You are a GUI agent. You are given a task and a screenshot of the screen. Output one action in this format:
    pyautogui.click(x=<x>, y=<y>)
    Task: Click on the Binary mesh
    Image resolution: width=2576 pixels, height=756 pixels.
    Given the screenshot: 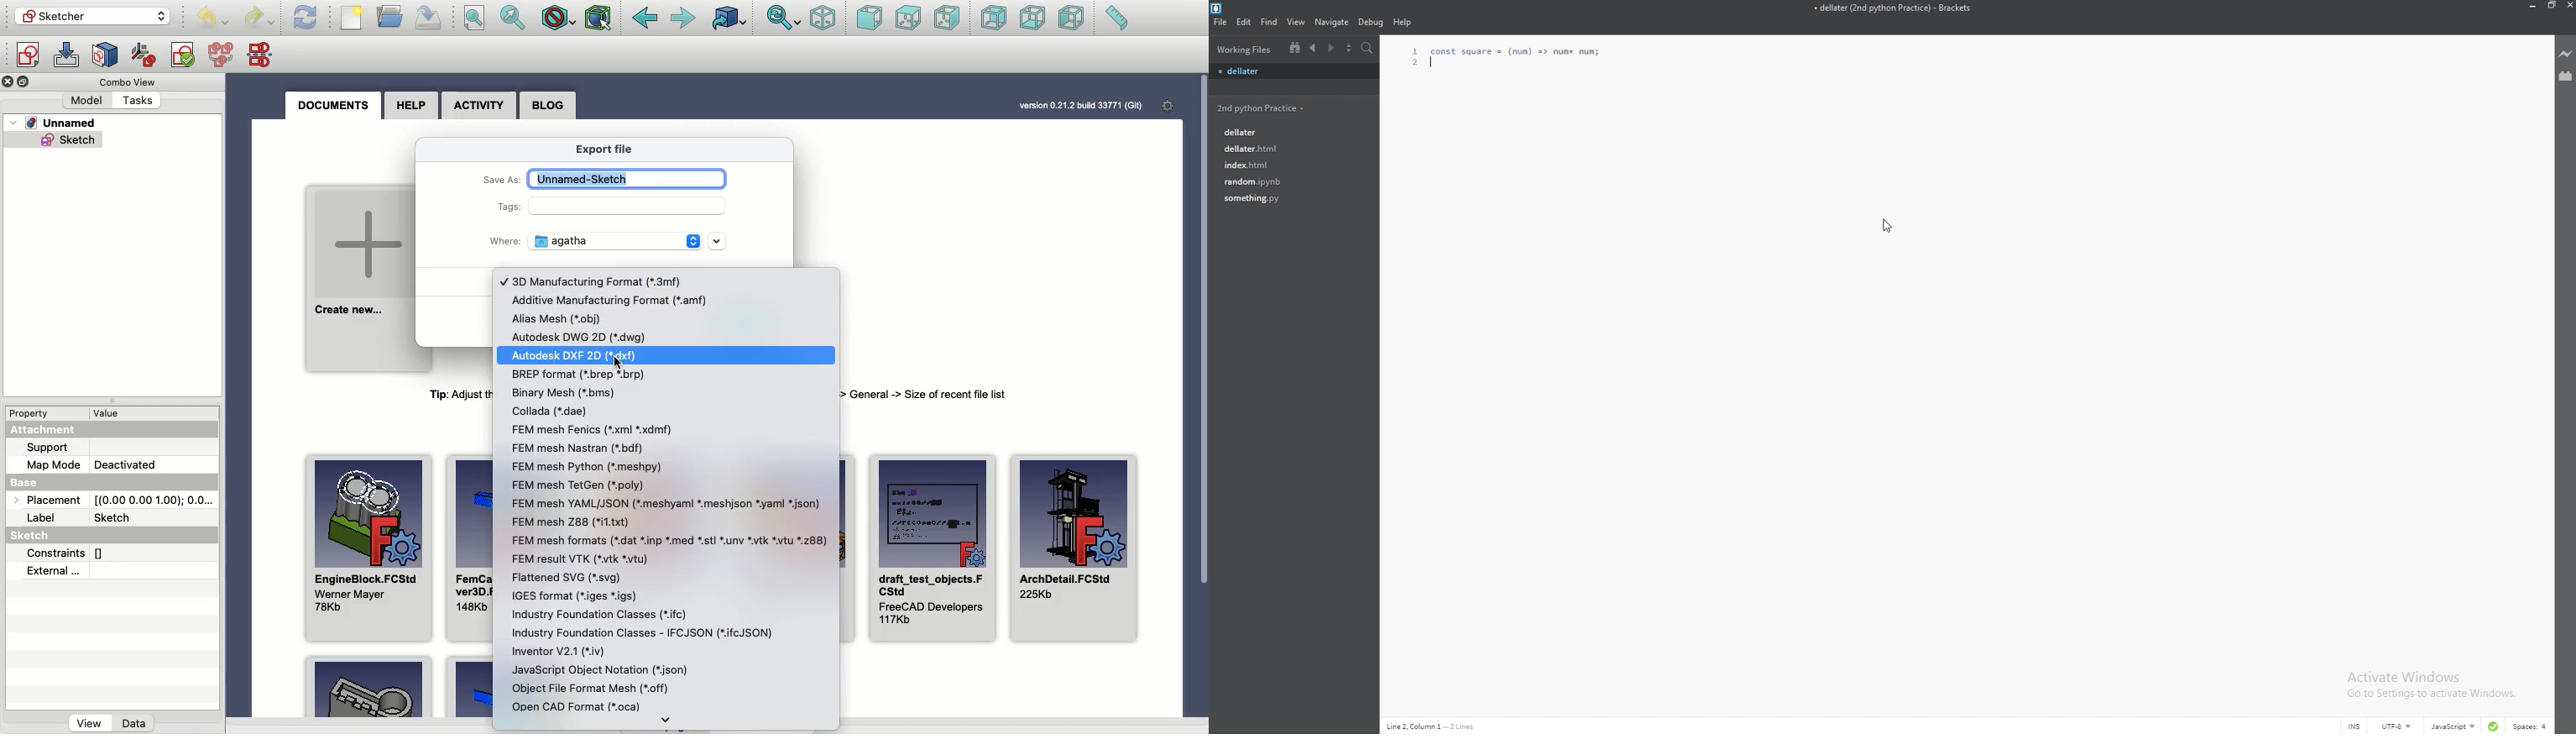 What is the action you would take?
    pyautogui.click(x=563, y=394)
    